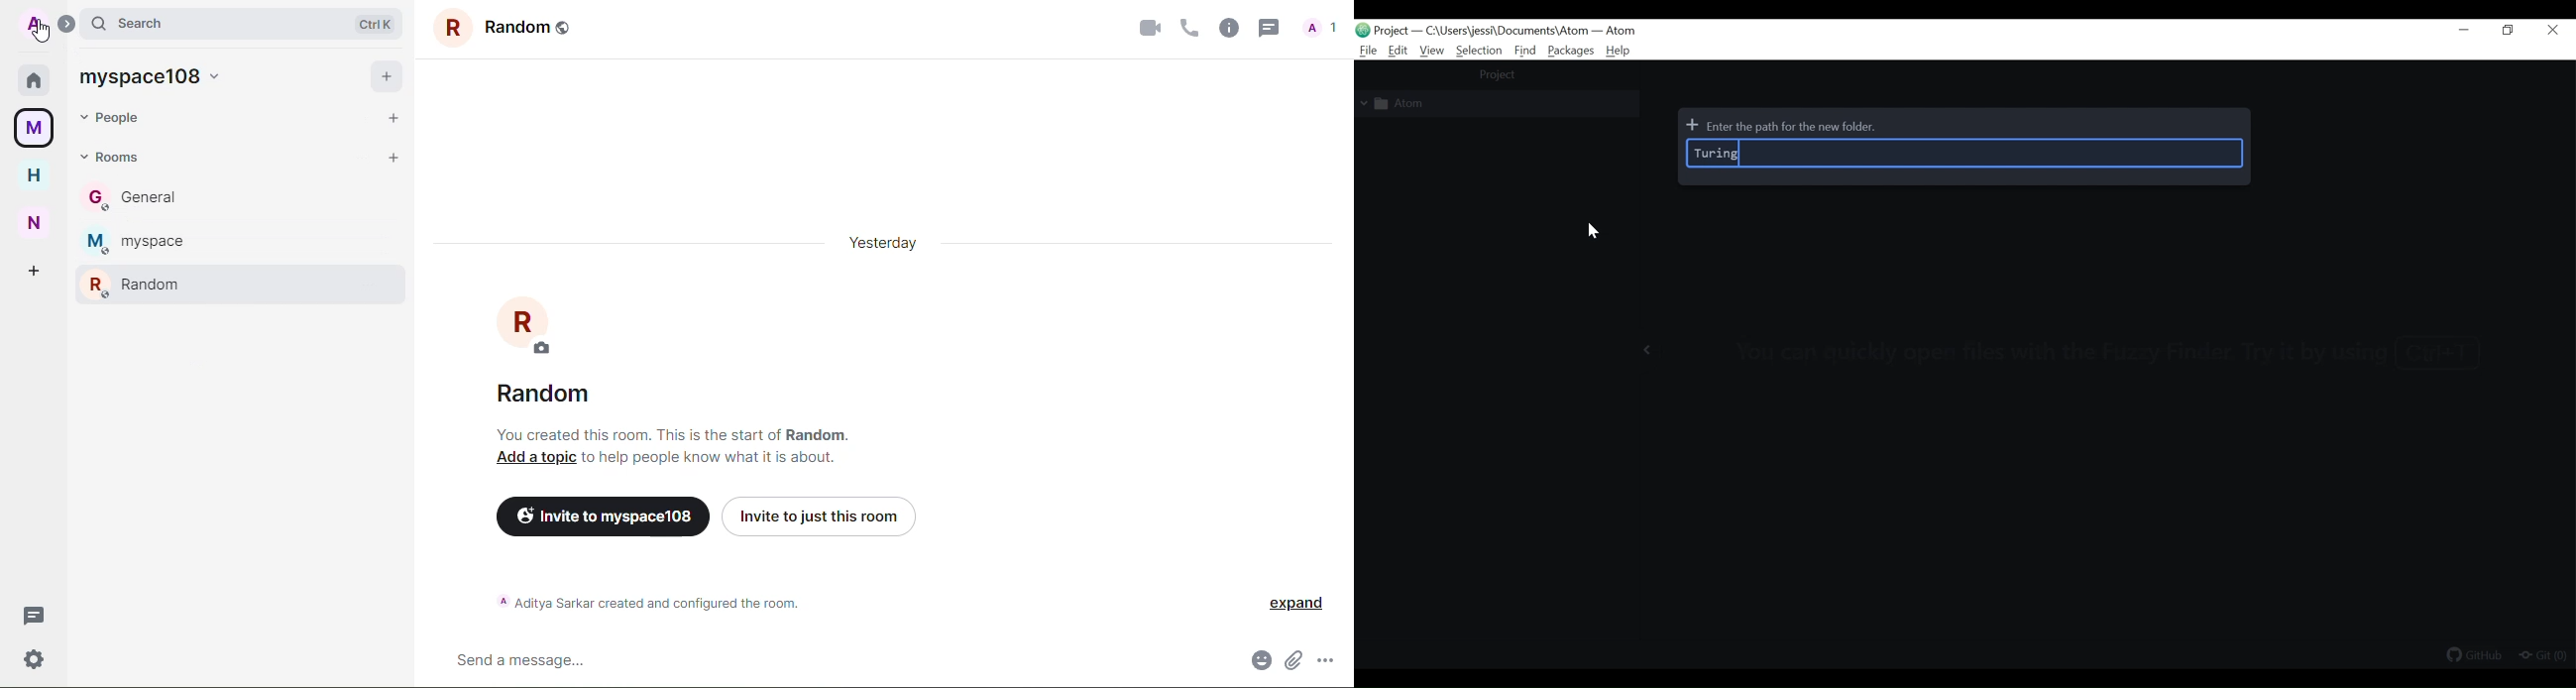 This screenshot has height=700, width=2576. I want to click on myspace, so click(34, 129).